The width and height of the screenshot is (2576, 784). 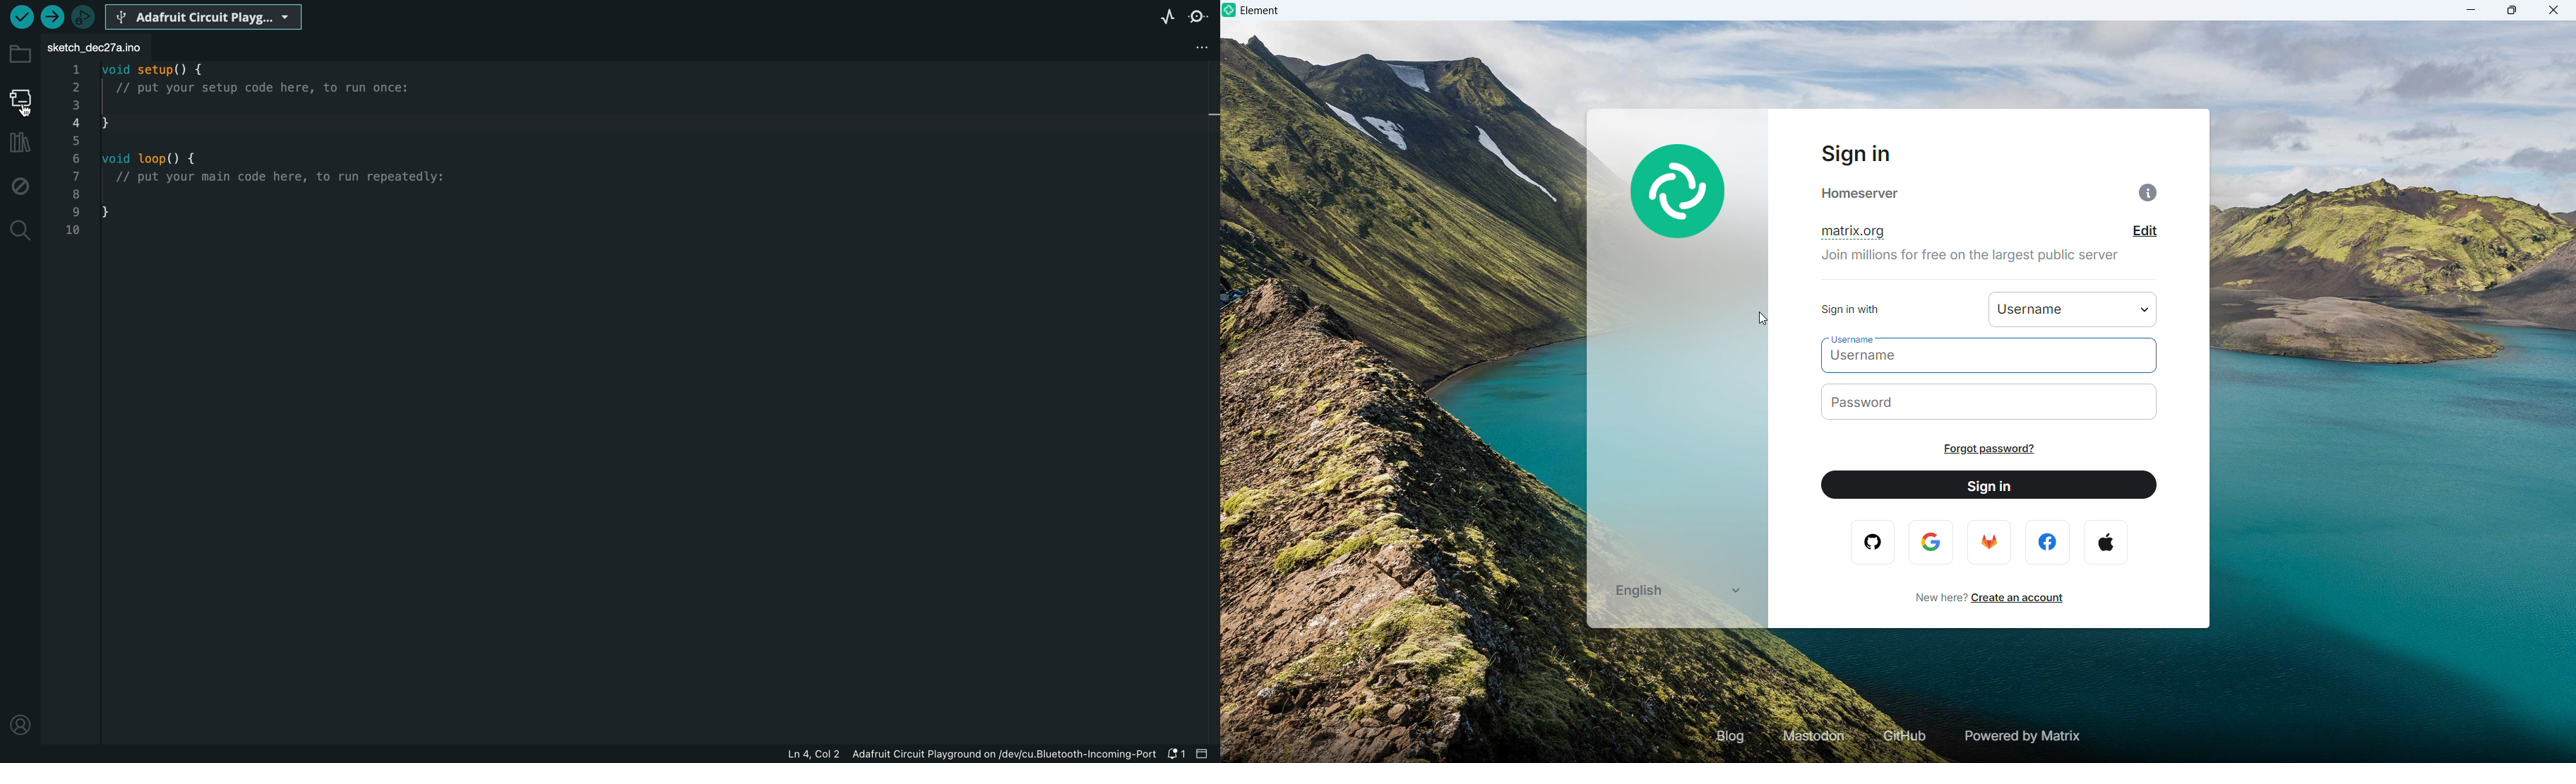 What do you see at coordinates (2105, 542) in the screenshot?
I see `apple logo` at bounding box center [2105, 542].